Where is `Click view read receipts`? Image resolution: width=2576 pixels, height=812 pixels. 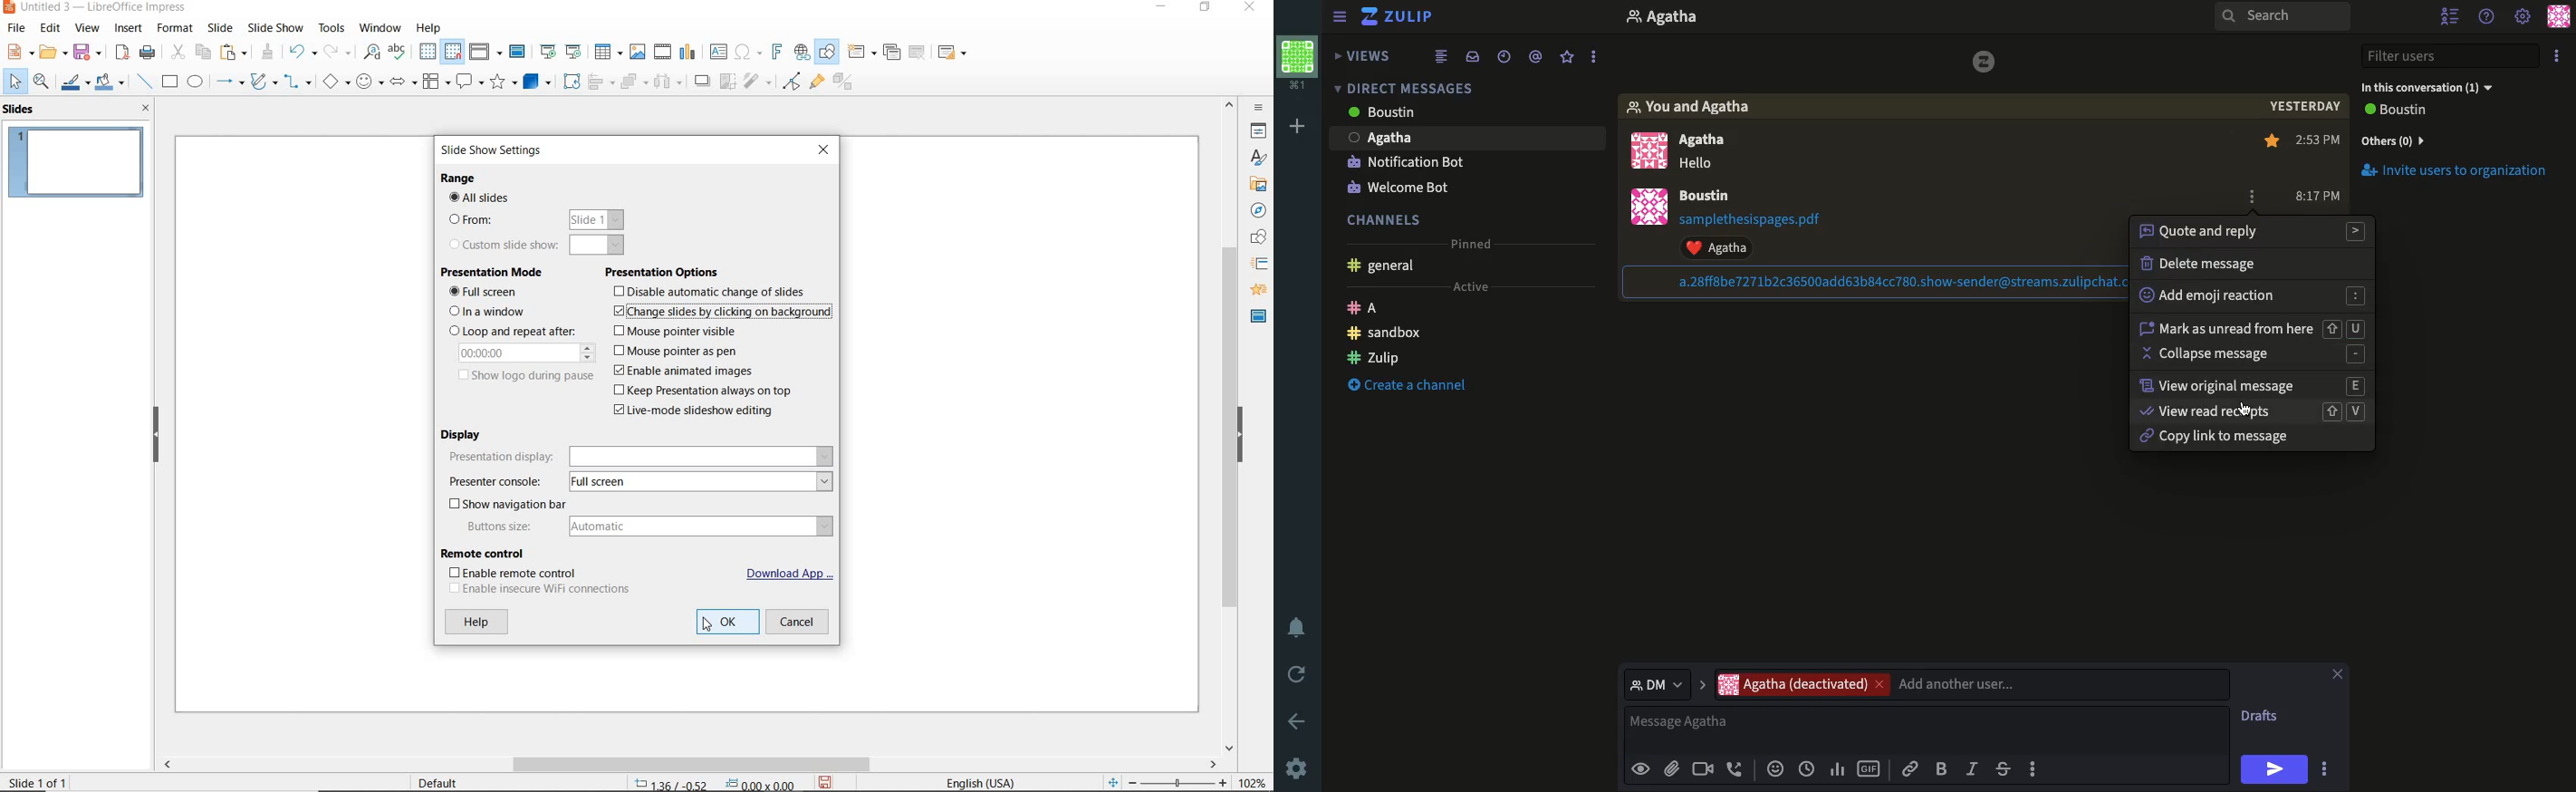 Click view read receipts is located at coordinates (2248, 411).